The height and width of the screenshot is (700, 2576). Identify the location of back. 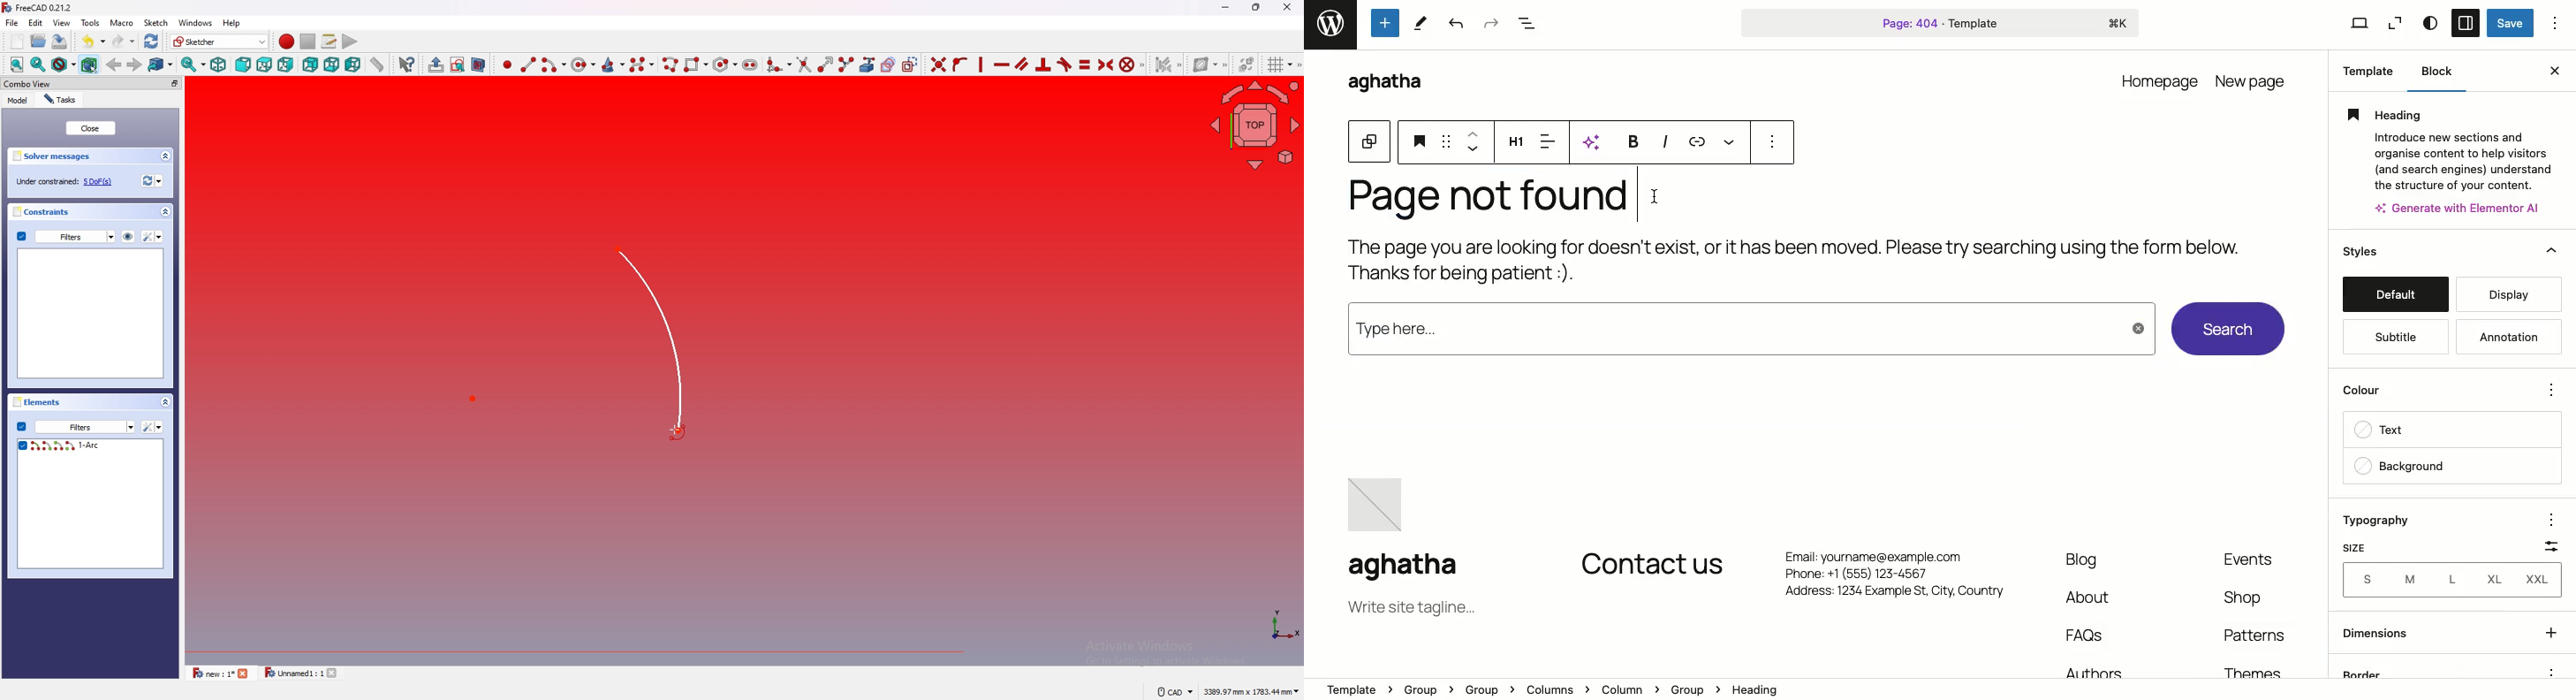
(310, 65).